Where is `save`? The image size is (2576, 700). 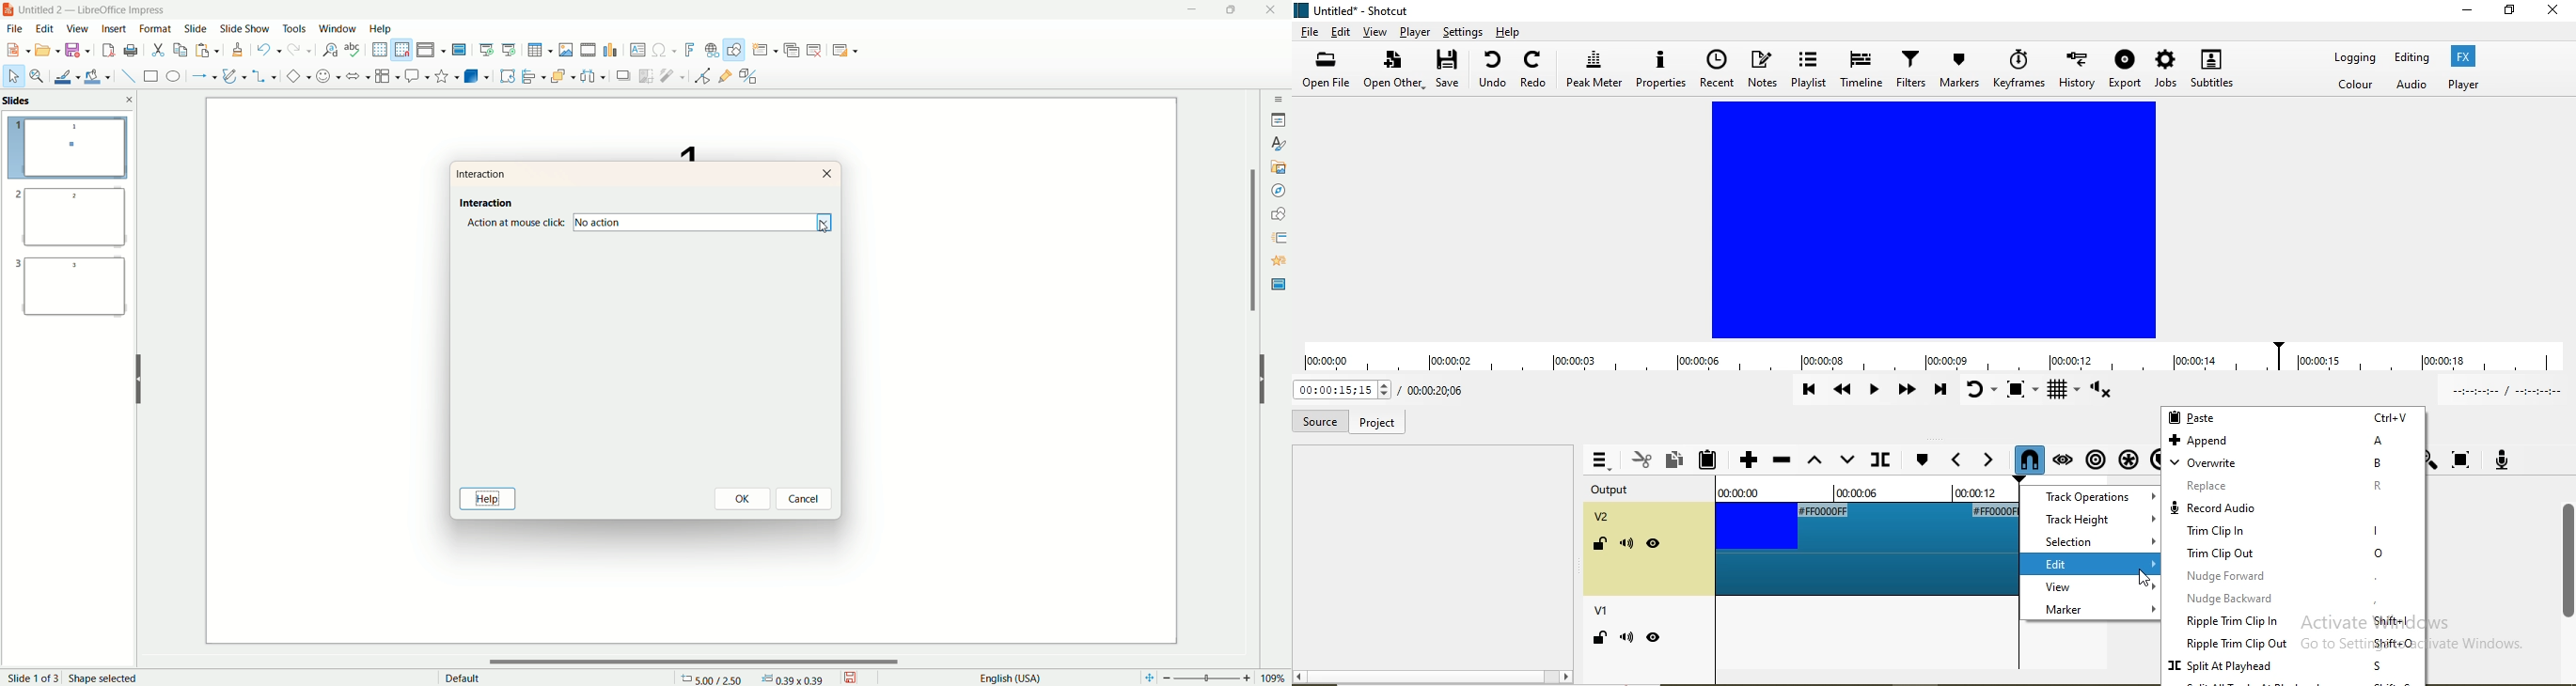 save is located at coordinates (855, 676).